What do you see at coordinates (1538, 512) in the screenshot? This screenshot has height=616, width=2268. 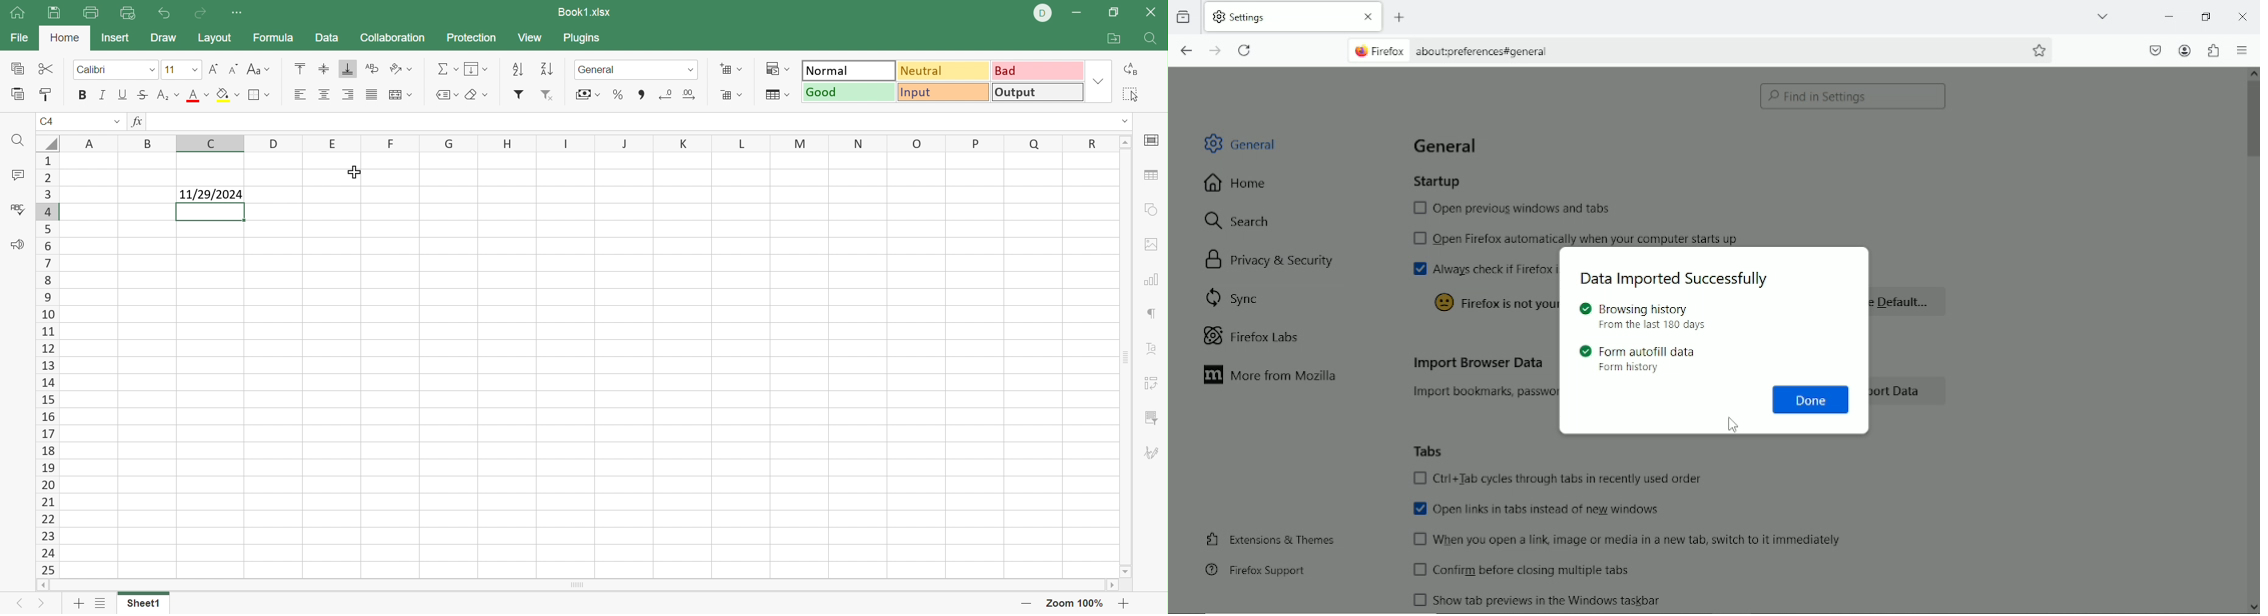 I see `Open links in tabs instead of new windows` at bounding box center [1538, 512].